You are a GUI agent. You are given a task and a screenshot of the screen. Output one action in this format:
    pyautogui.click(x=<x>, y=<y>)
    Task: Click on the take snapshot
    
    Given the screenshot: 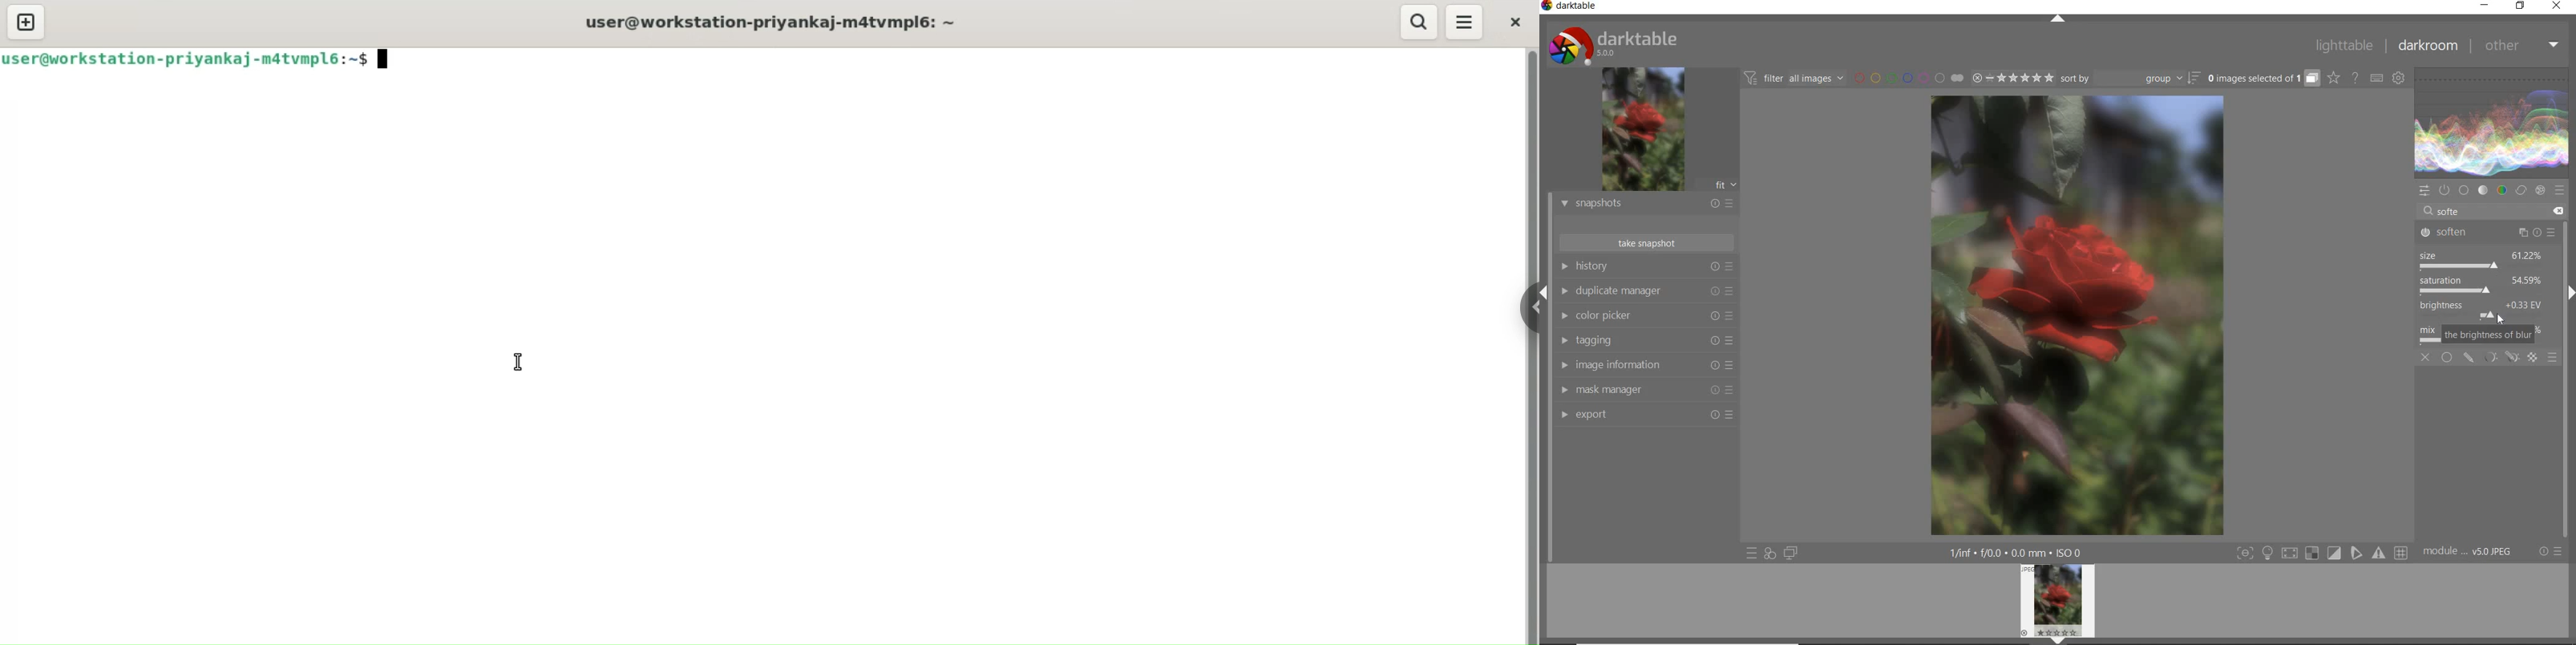 What is the action you would take?
    pyautogui.click(x=1646, y=243)
    